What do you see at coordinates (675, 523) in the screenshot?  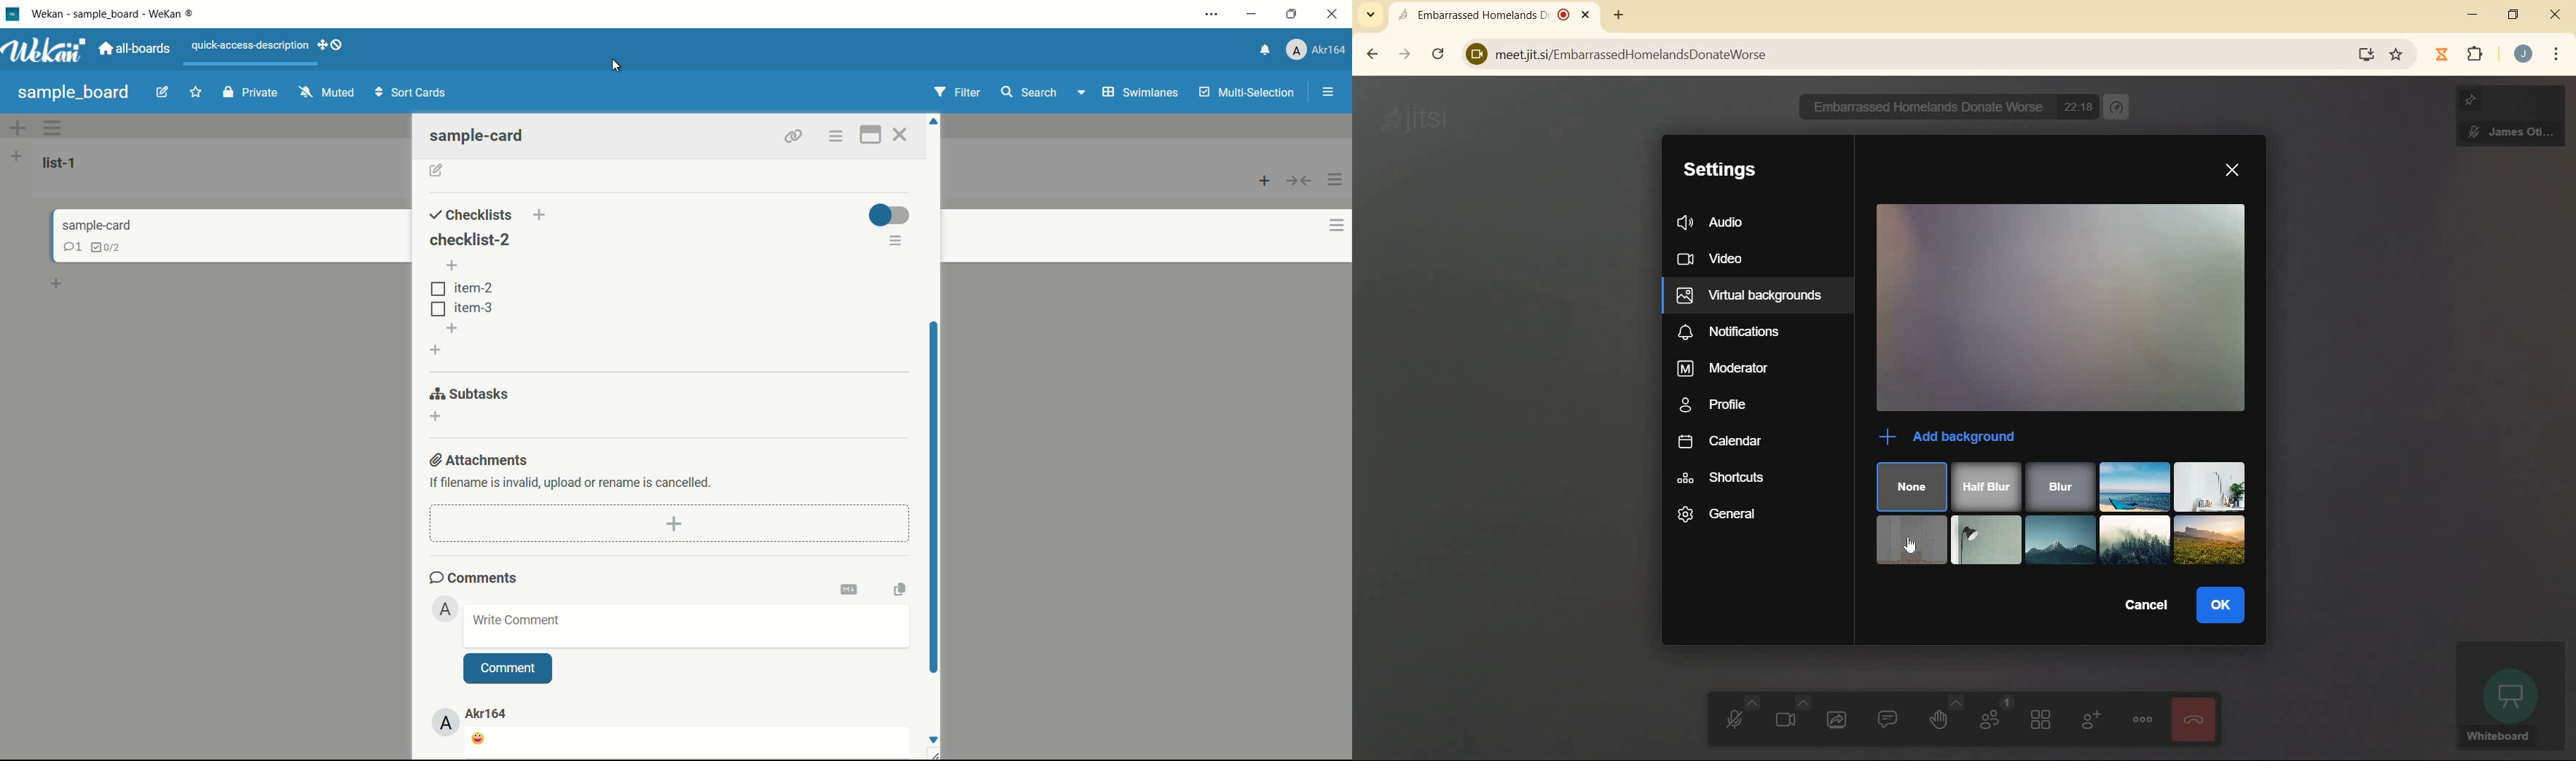 I see `add attachment` at bounding box center [675, 523].